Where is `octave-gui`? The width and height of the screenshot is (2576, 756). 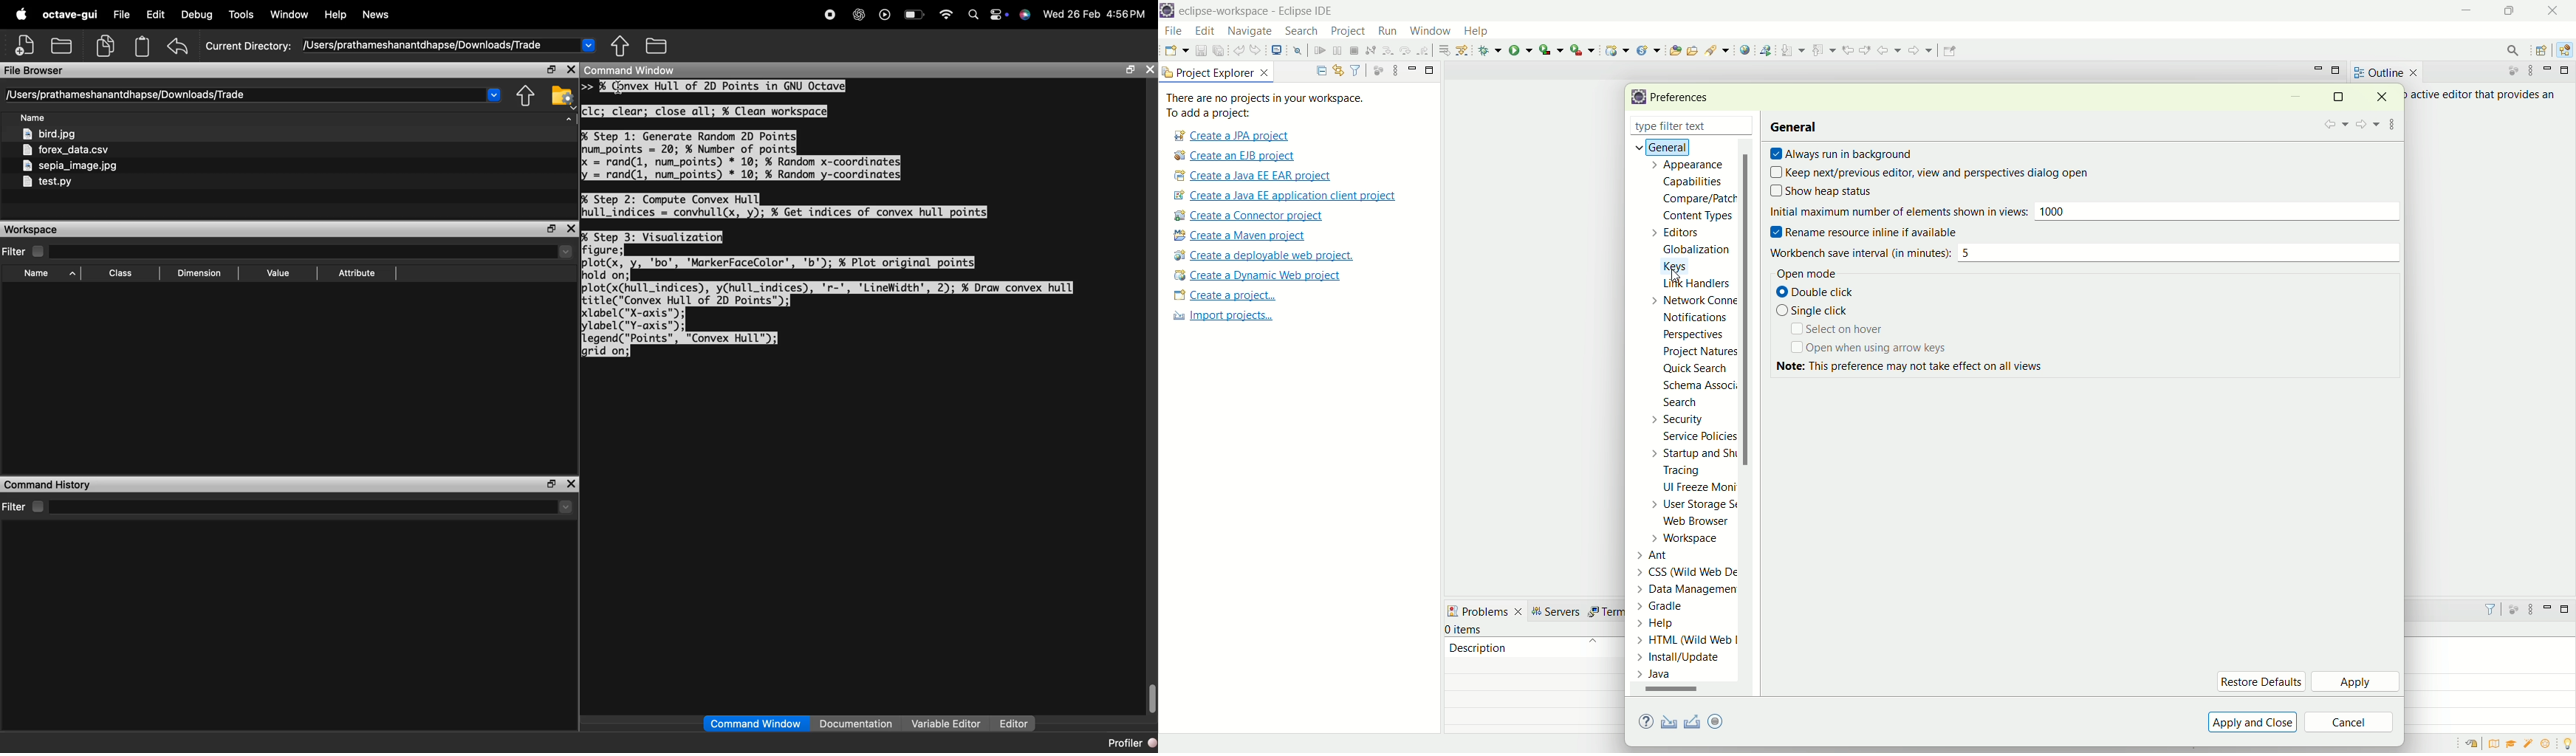
octave-gui is located at coordinates (71, 14).